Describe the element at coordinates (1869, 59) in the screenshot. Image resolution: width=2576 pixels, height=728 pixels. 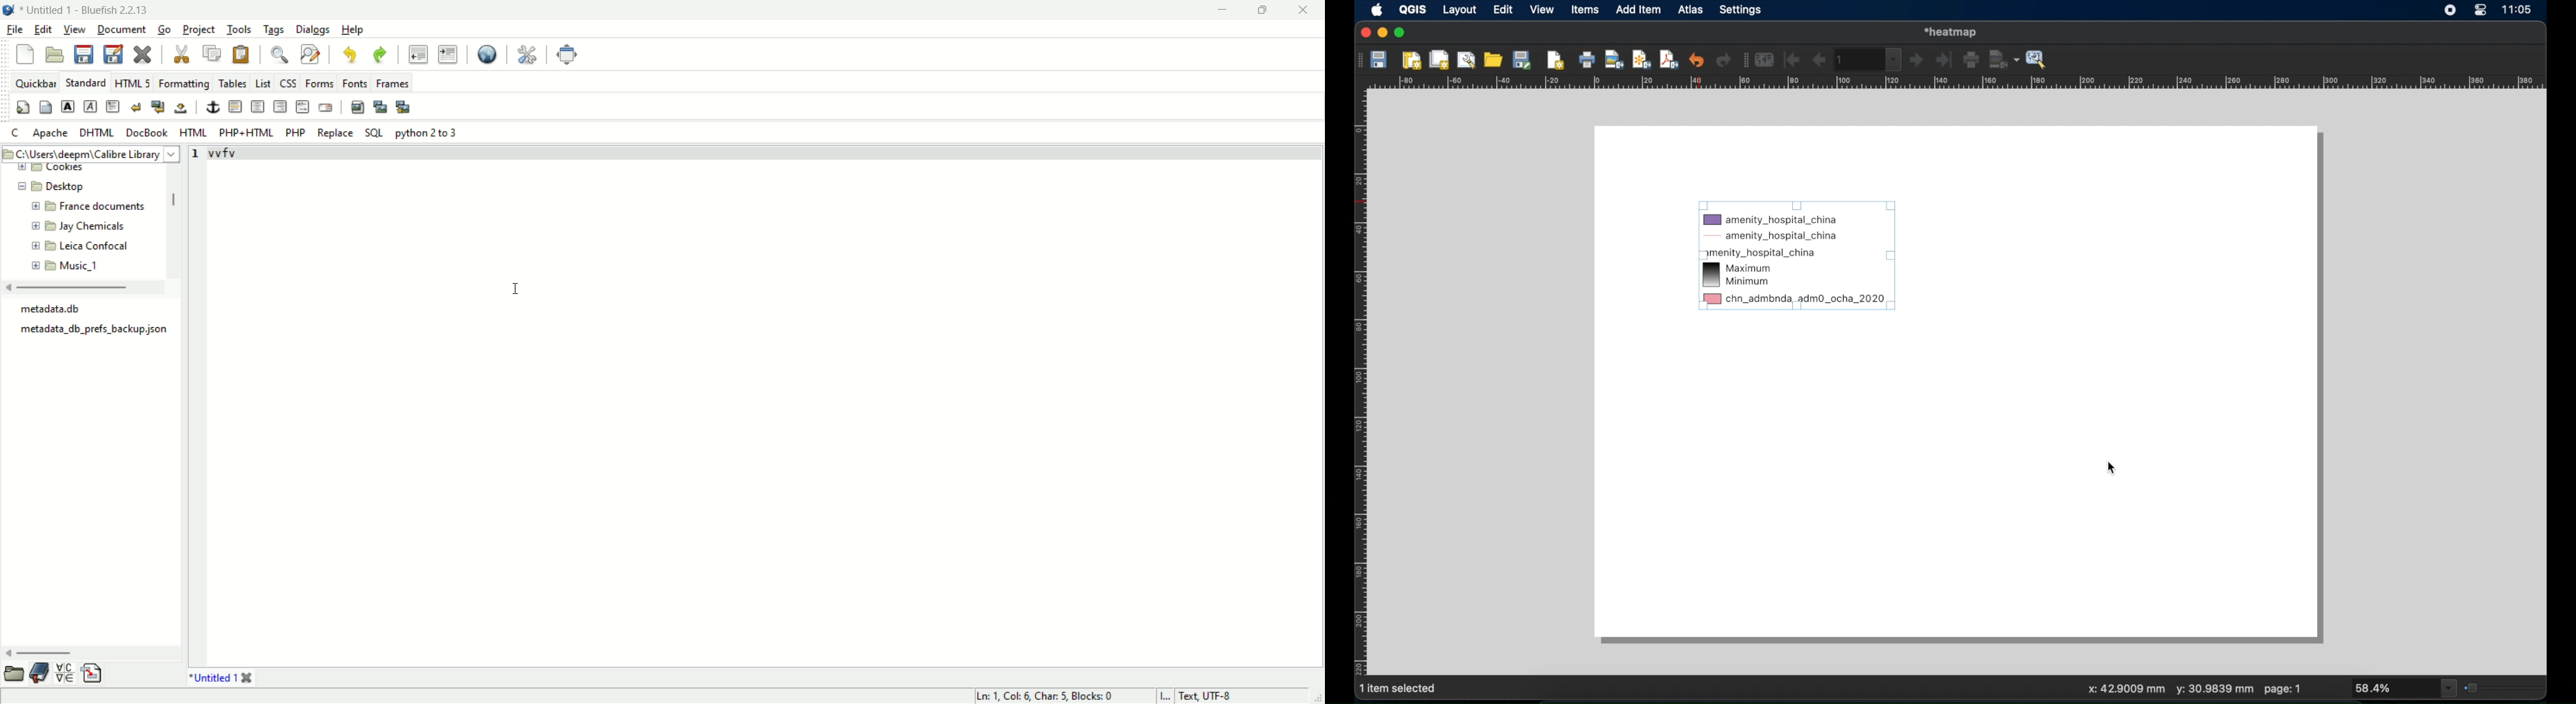
I see `atlas toolbar` at that location.